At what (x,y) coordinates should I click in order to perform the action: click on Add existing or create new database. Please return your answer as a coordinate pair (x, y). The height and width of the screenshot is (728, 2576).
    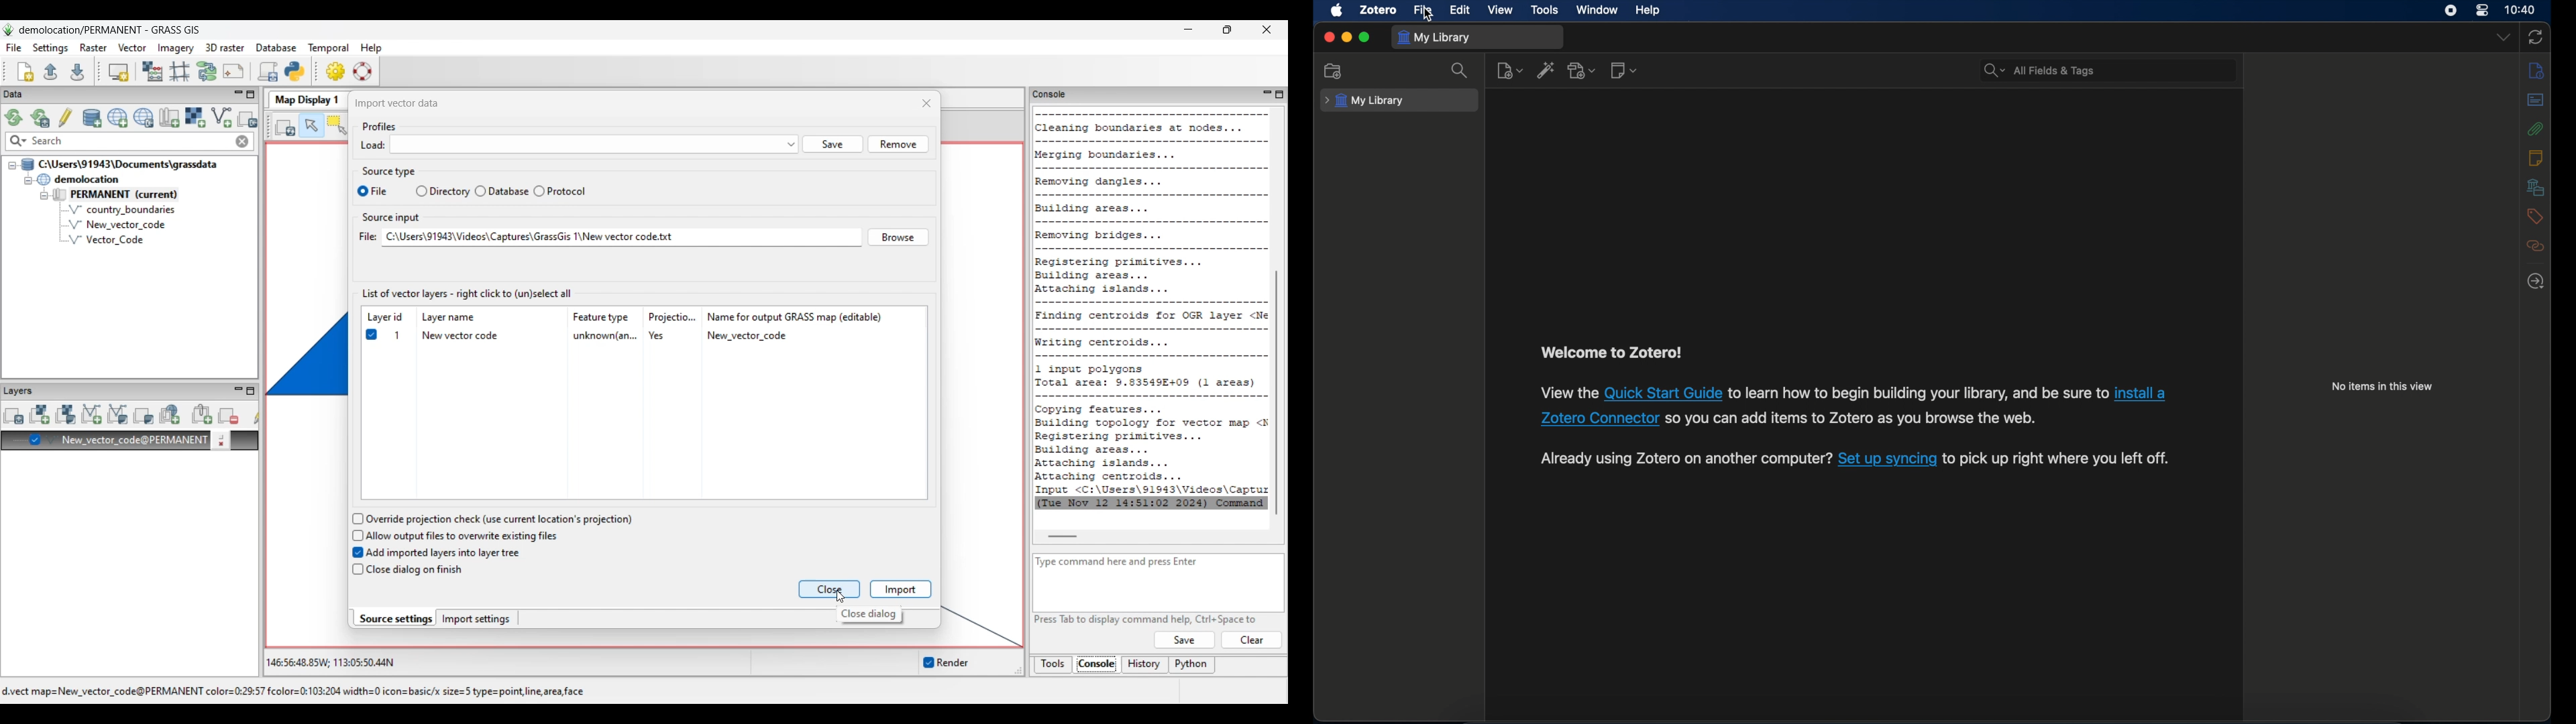
    Looking at the image, I should click on (93, 119).